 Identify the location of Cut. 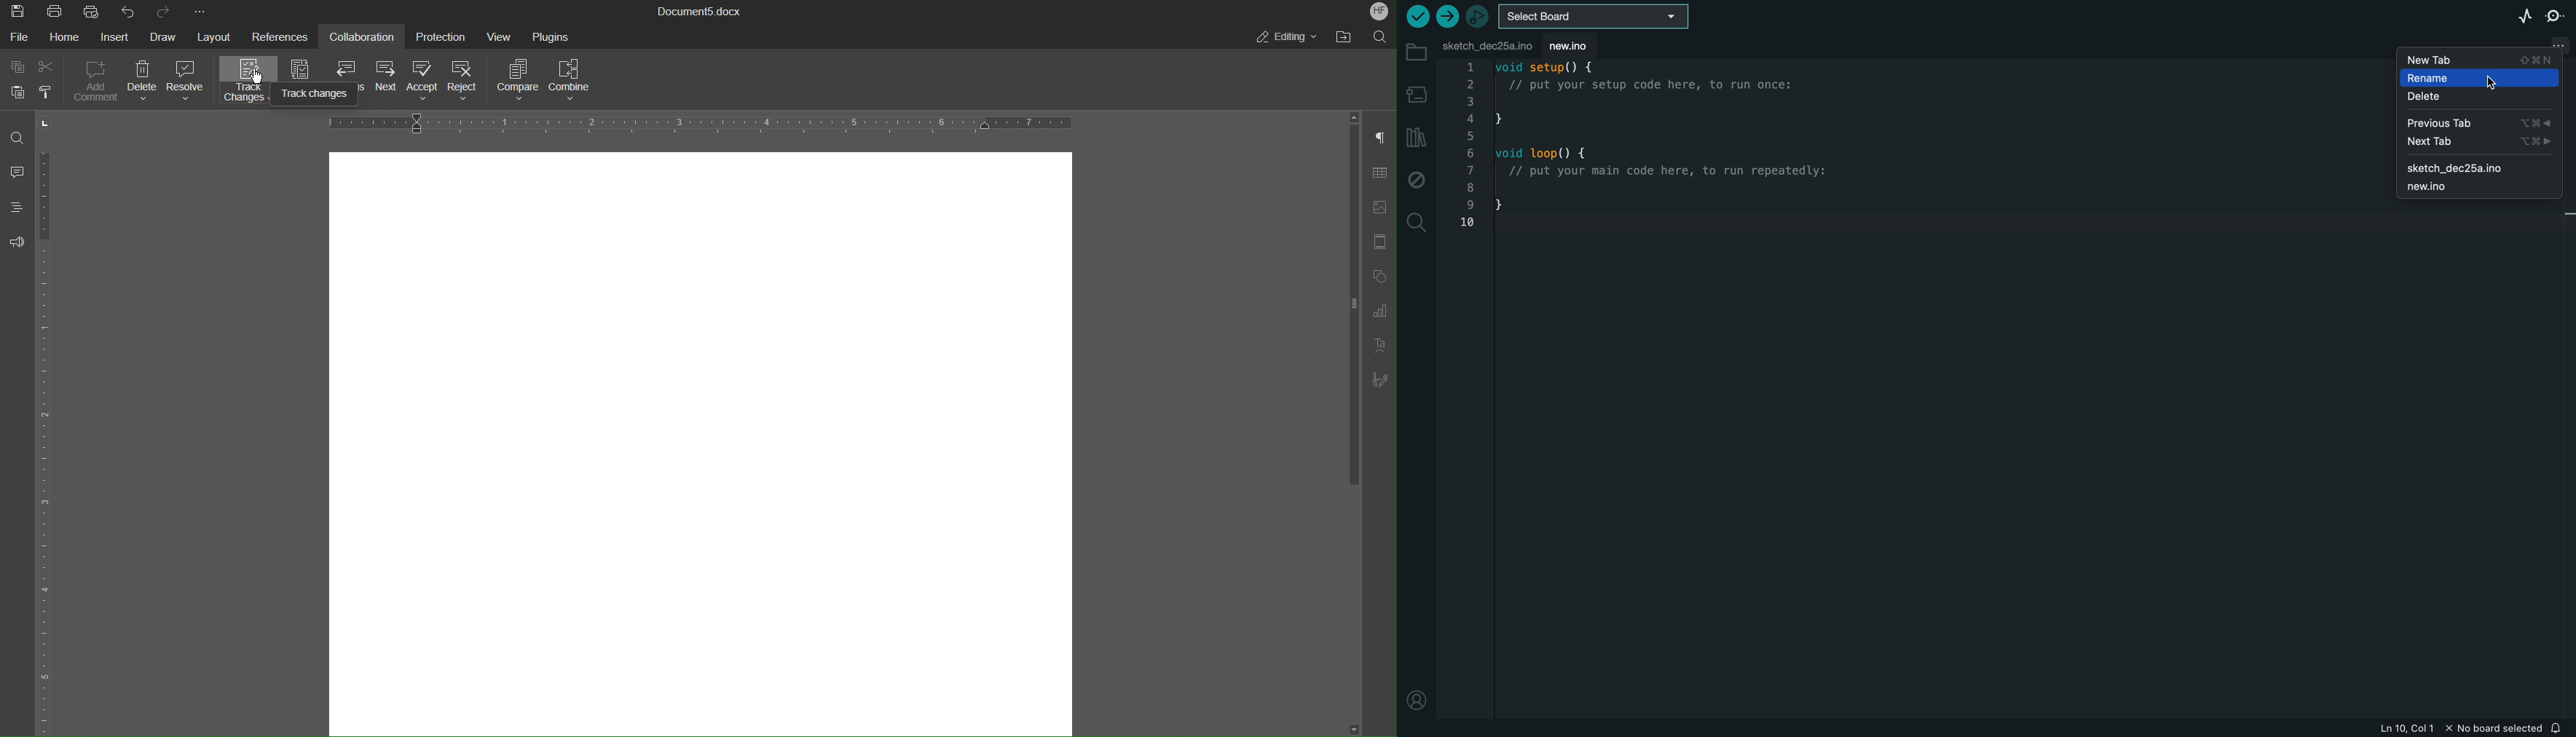
(47, 67).